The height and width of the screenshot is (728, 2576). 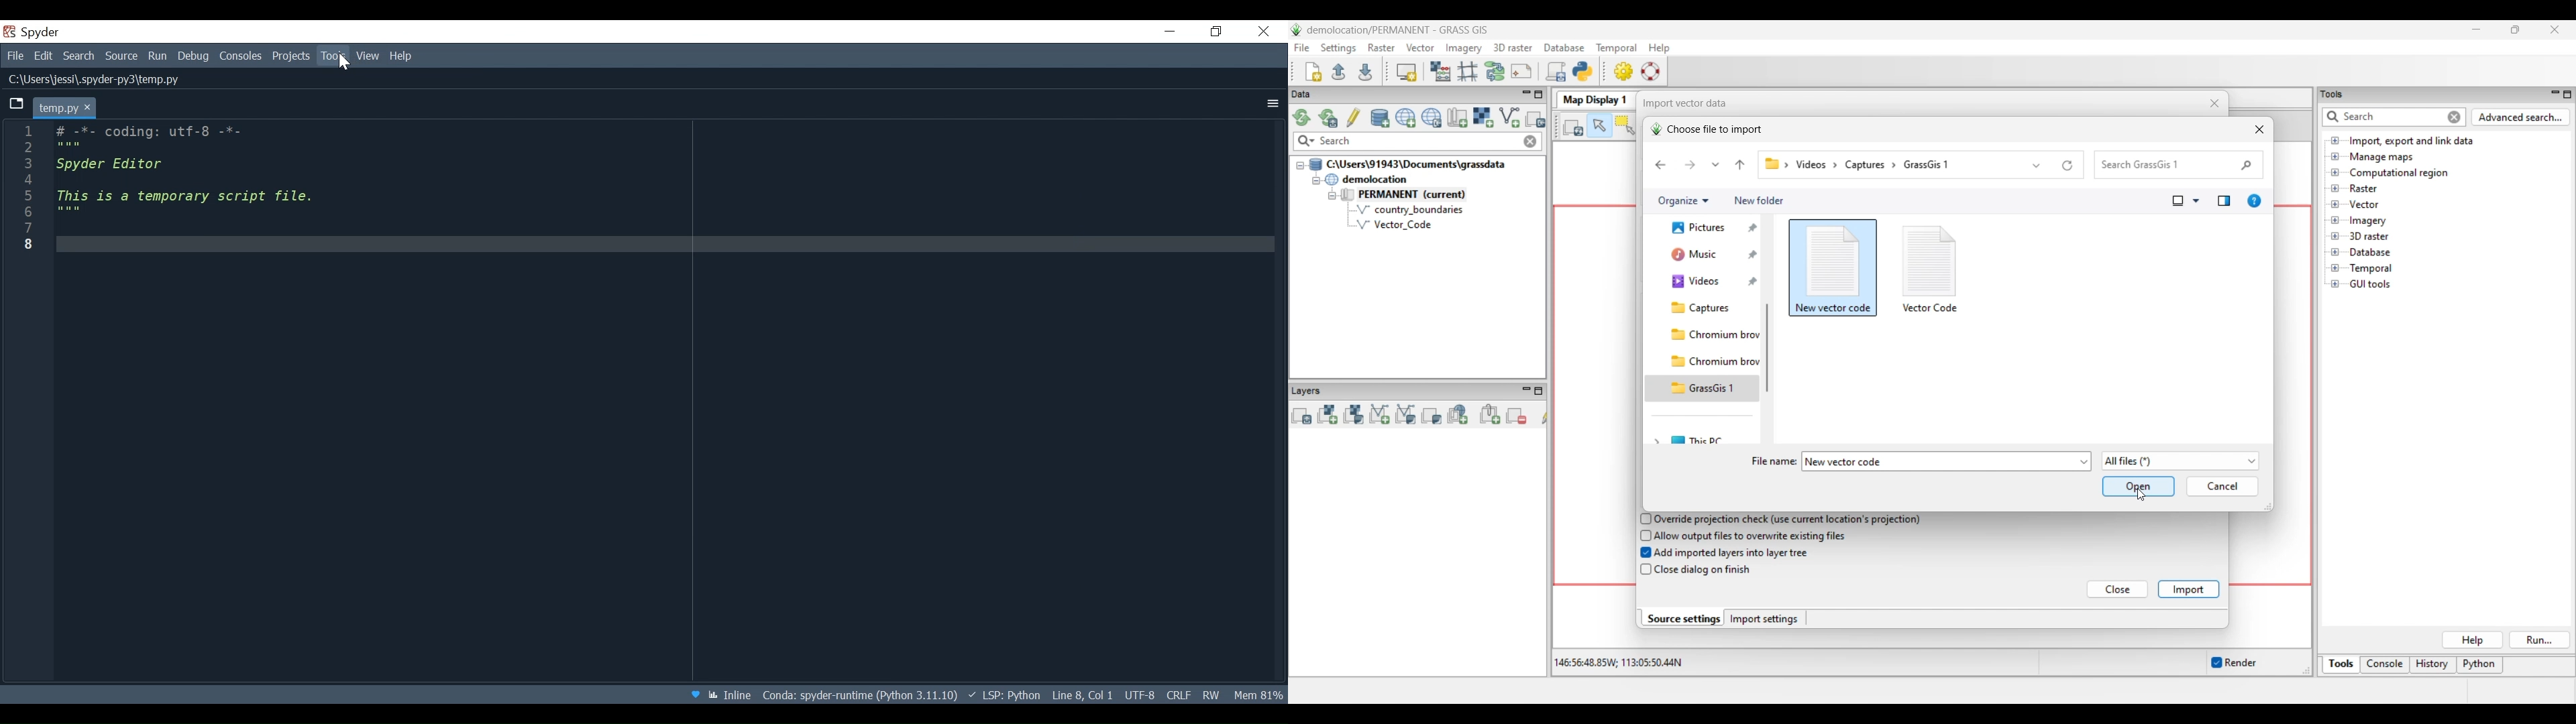 I want to click on Cursor, so click(x=344, y=64).